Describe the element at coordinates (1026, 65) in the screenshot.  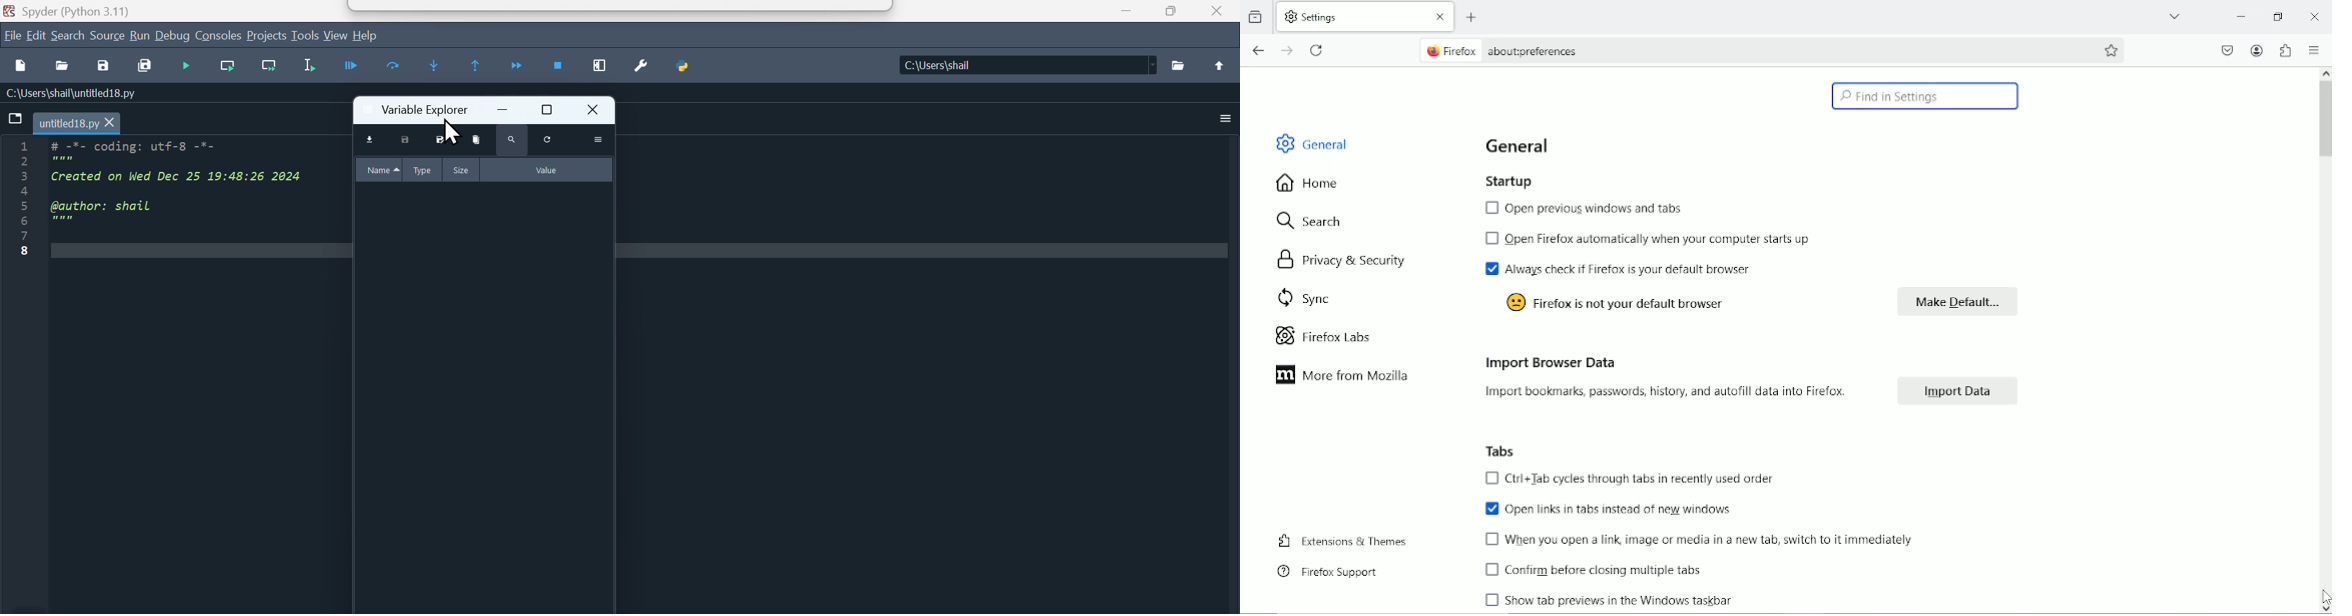
I see `Folder: C:\Users\shail` at that location.